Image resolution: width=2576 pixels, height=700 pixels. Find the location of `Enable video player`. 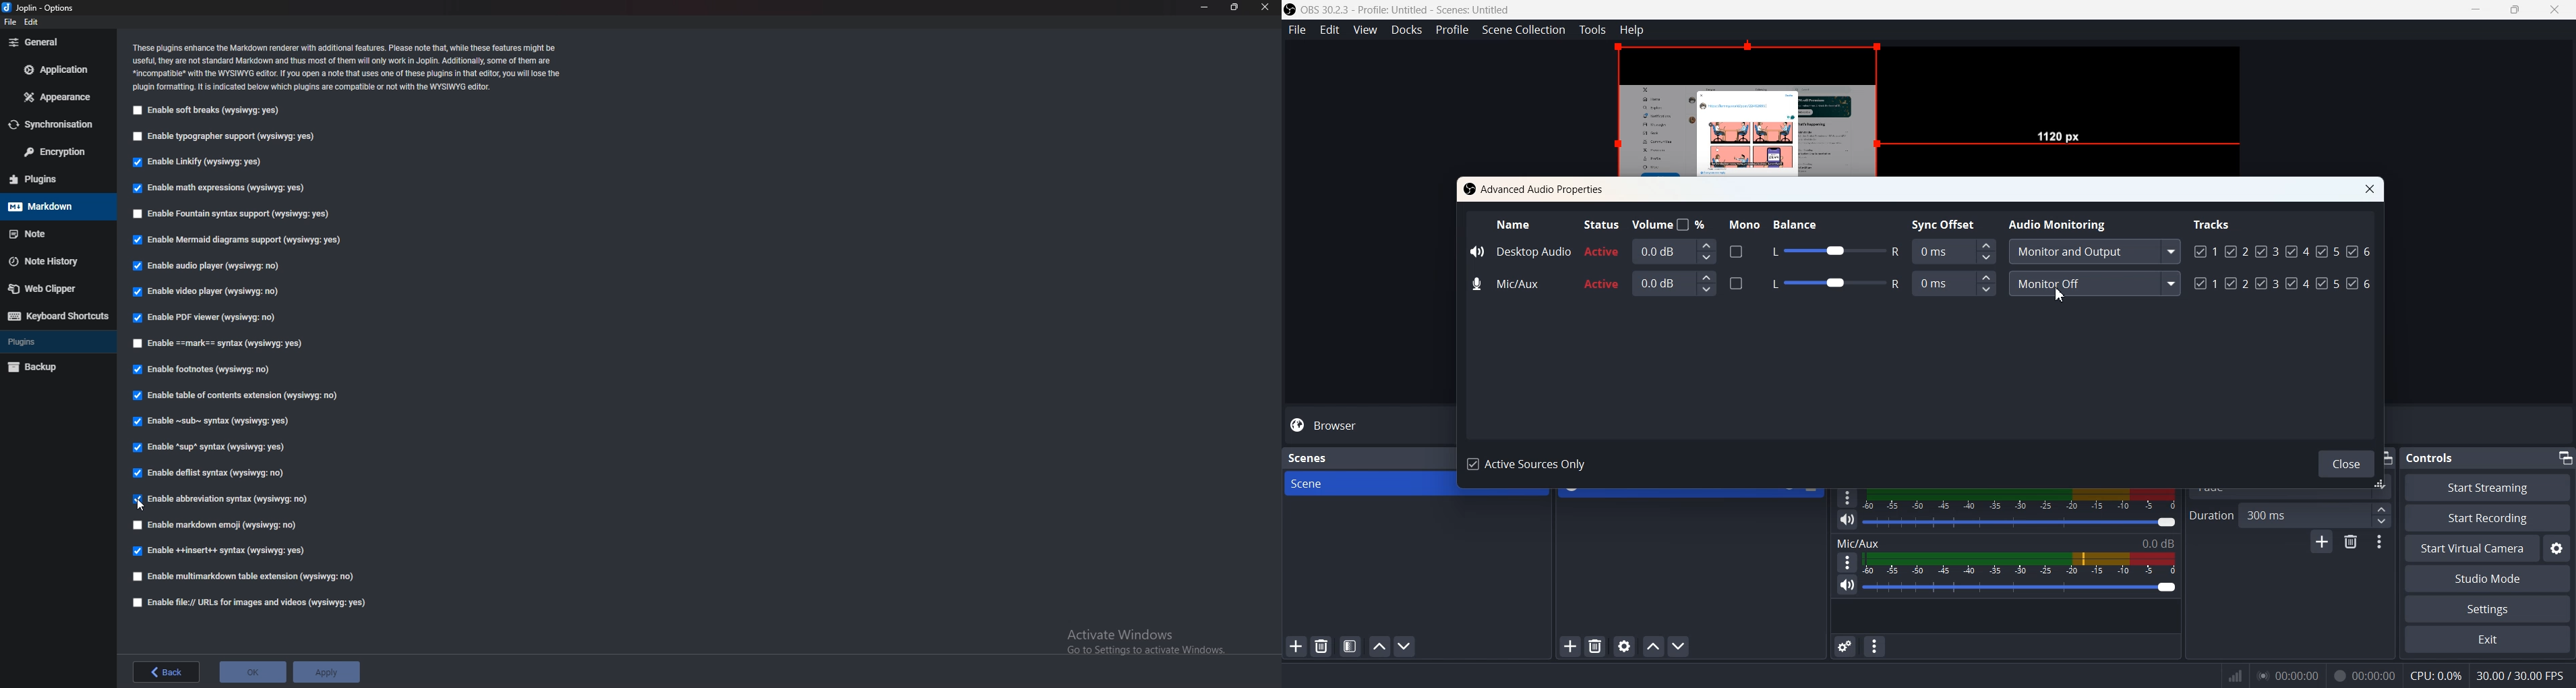

Enable video player is located at coordinates (212, 293).